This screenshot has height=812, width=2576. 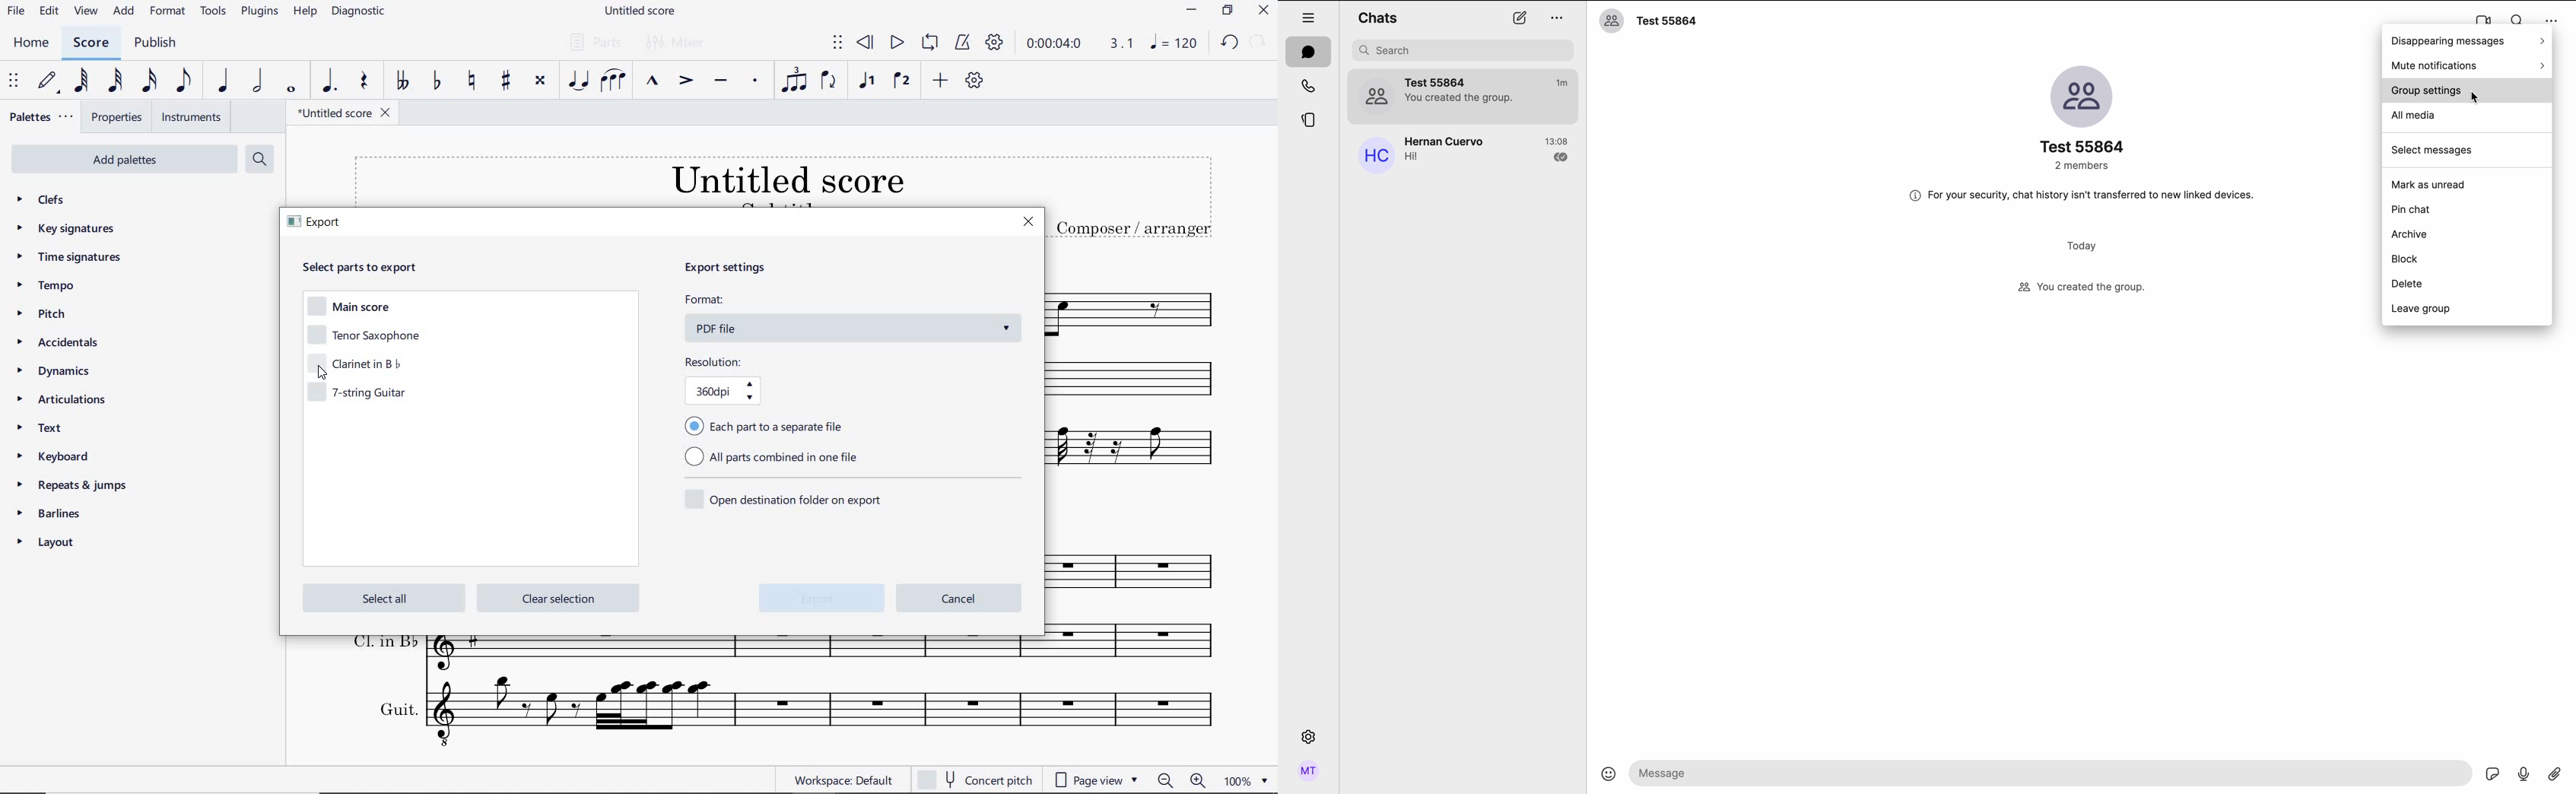 What do you see at coordinates (363, 395) in the screenshot?
I see `7-string guitar` at bounding box center [363, 395].